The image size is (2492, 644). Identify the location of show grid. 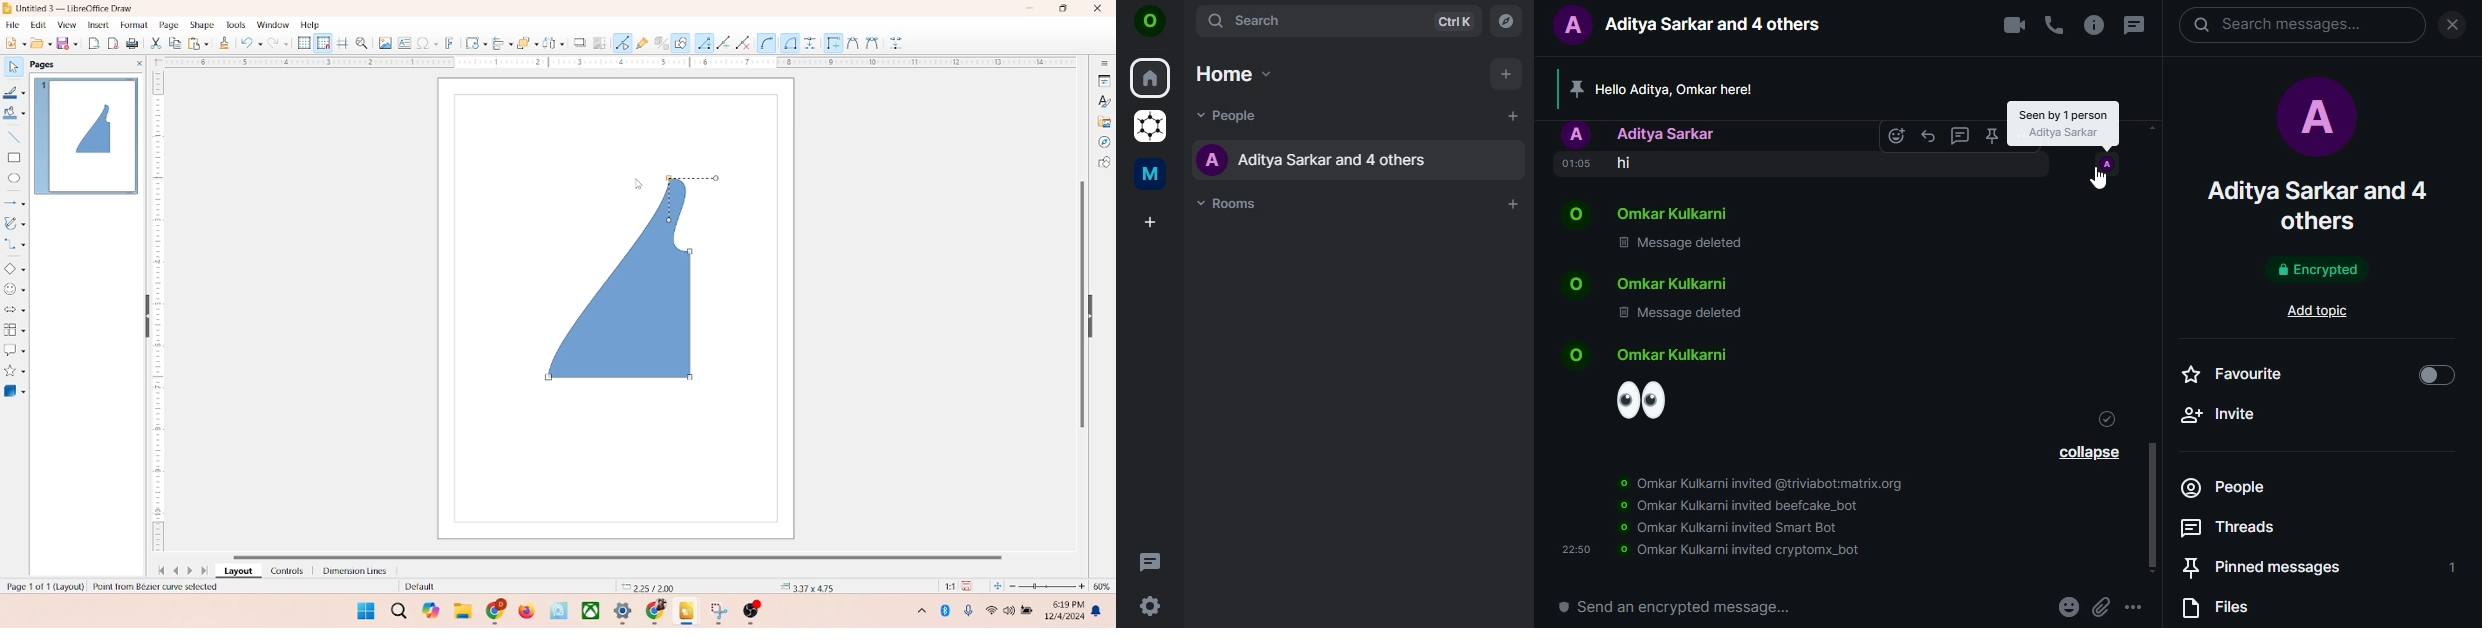
(304, 44).